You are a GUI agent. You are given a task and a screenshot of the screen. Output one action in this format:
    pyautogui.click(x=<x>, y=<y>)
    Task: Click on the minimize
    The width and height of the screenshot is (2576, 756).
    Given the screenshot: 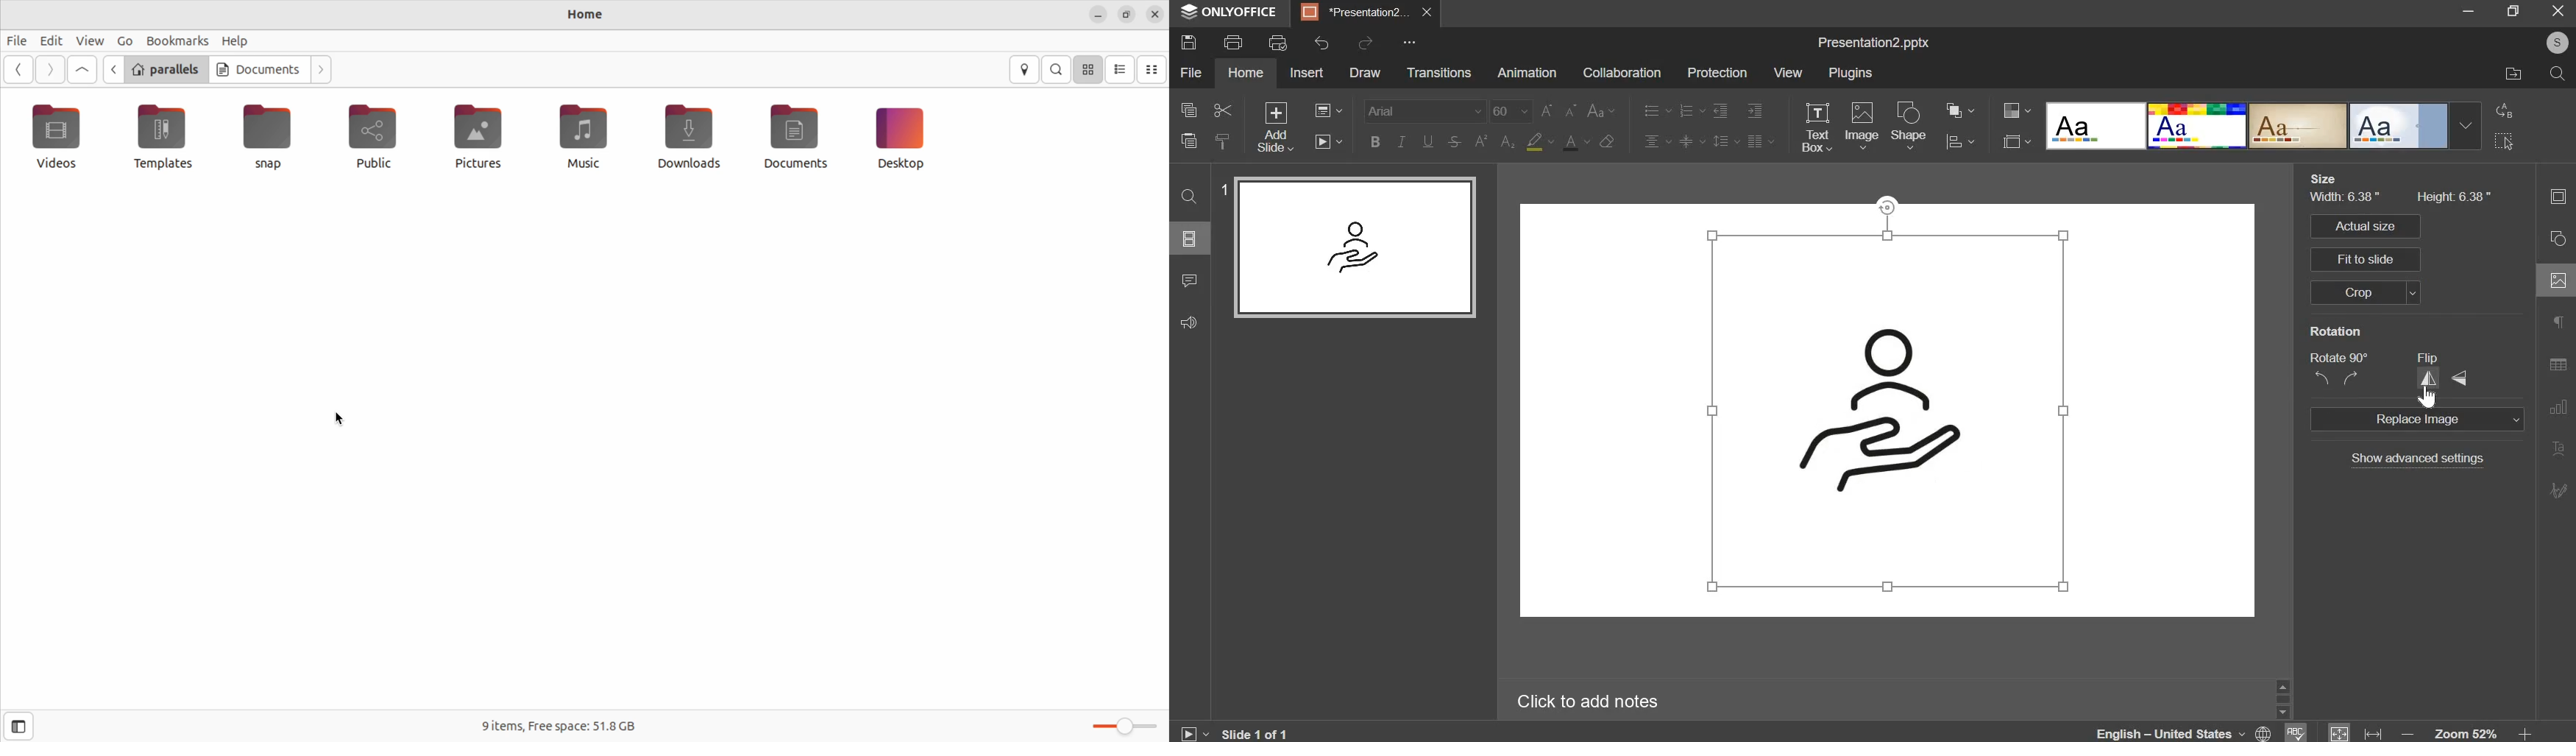 What is the action you would take?
    pyautogui.click(x=2469, y=11)
    